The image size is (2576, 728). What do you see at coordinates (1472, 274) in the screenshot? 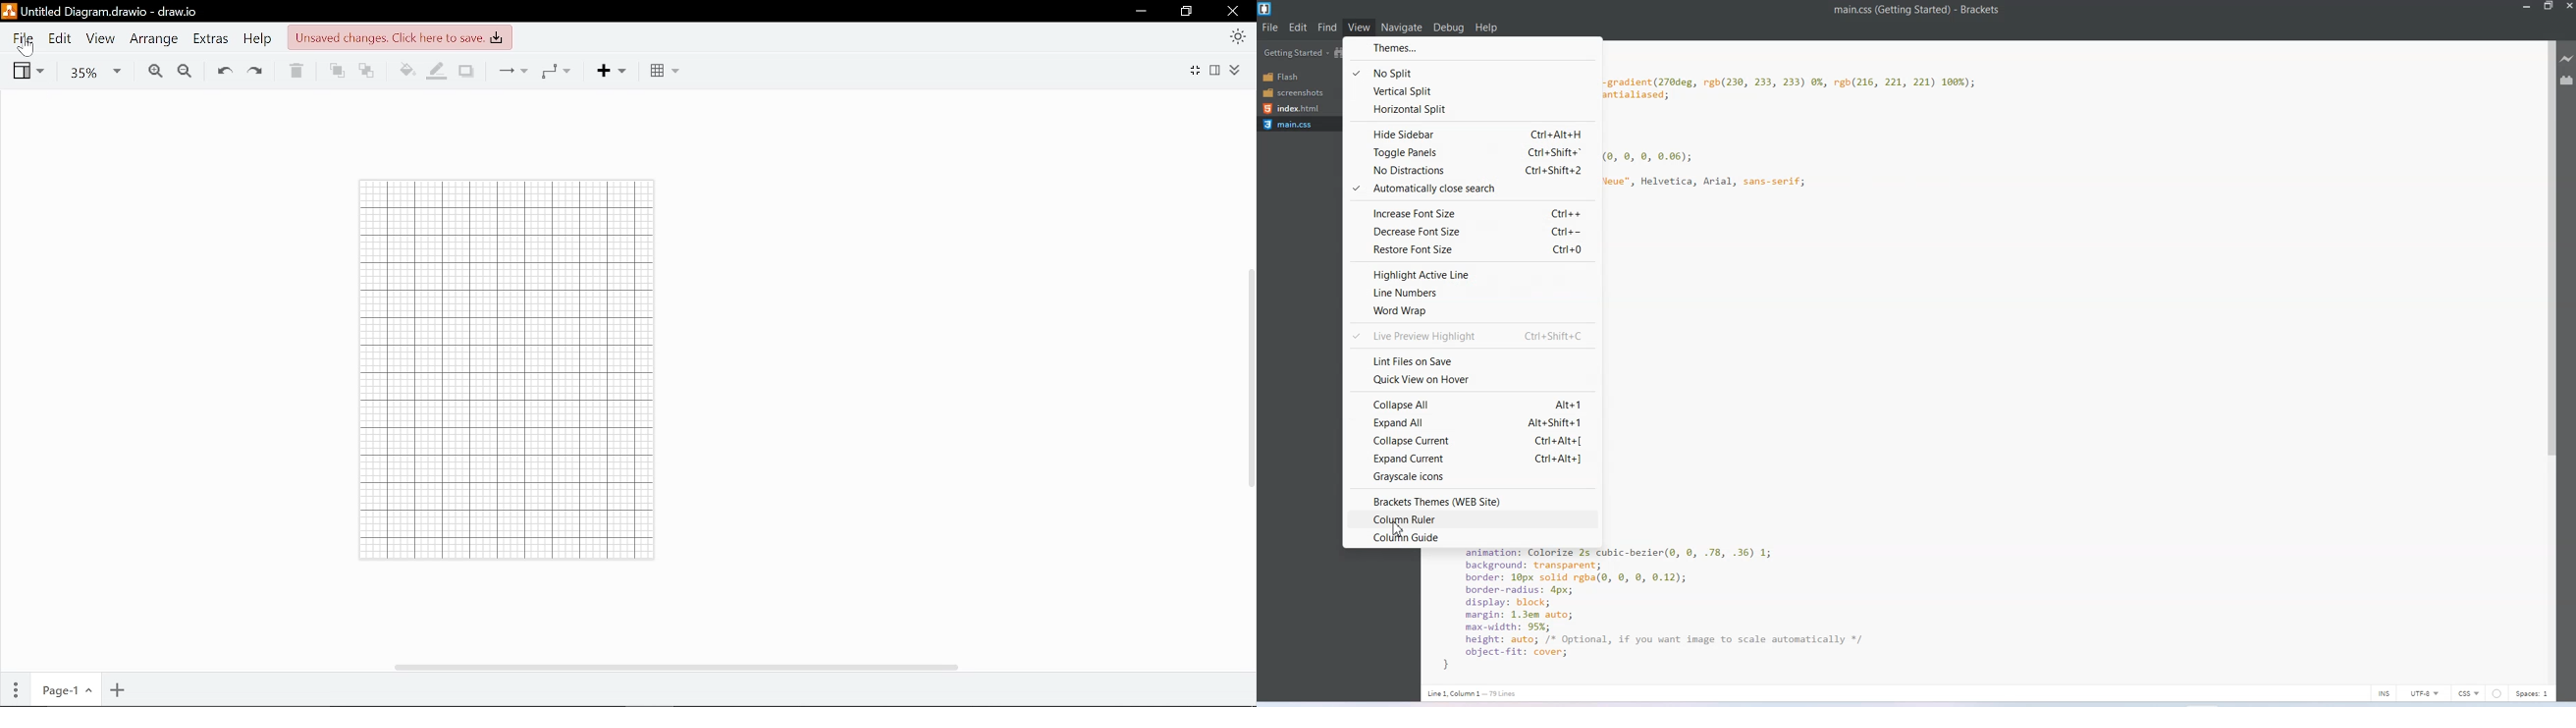
I see `Highlight active line` at bounding box center [1472, 274].